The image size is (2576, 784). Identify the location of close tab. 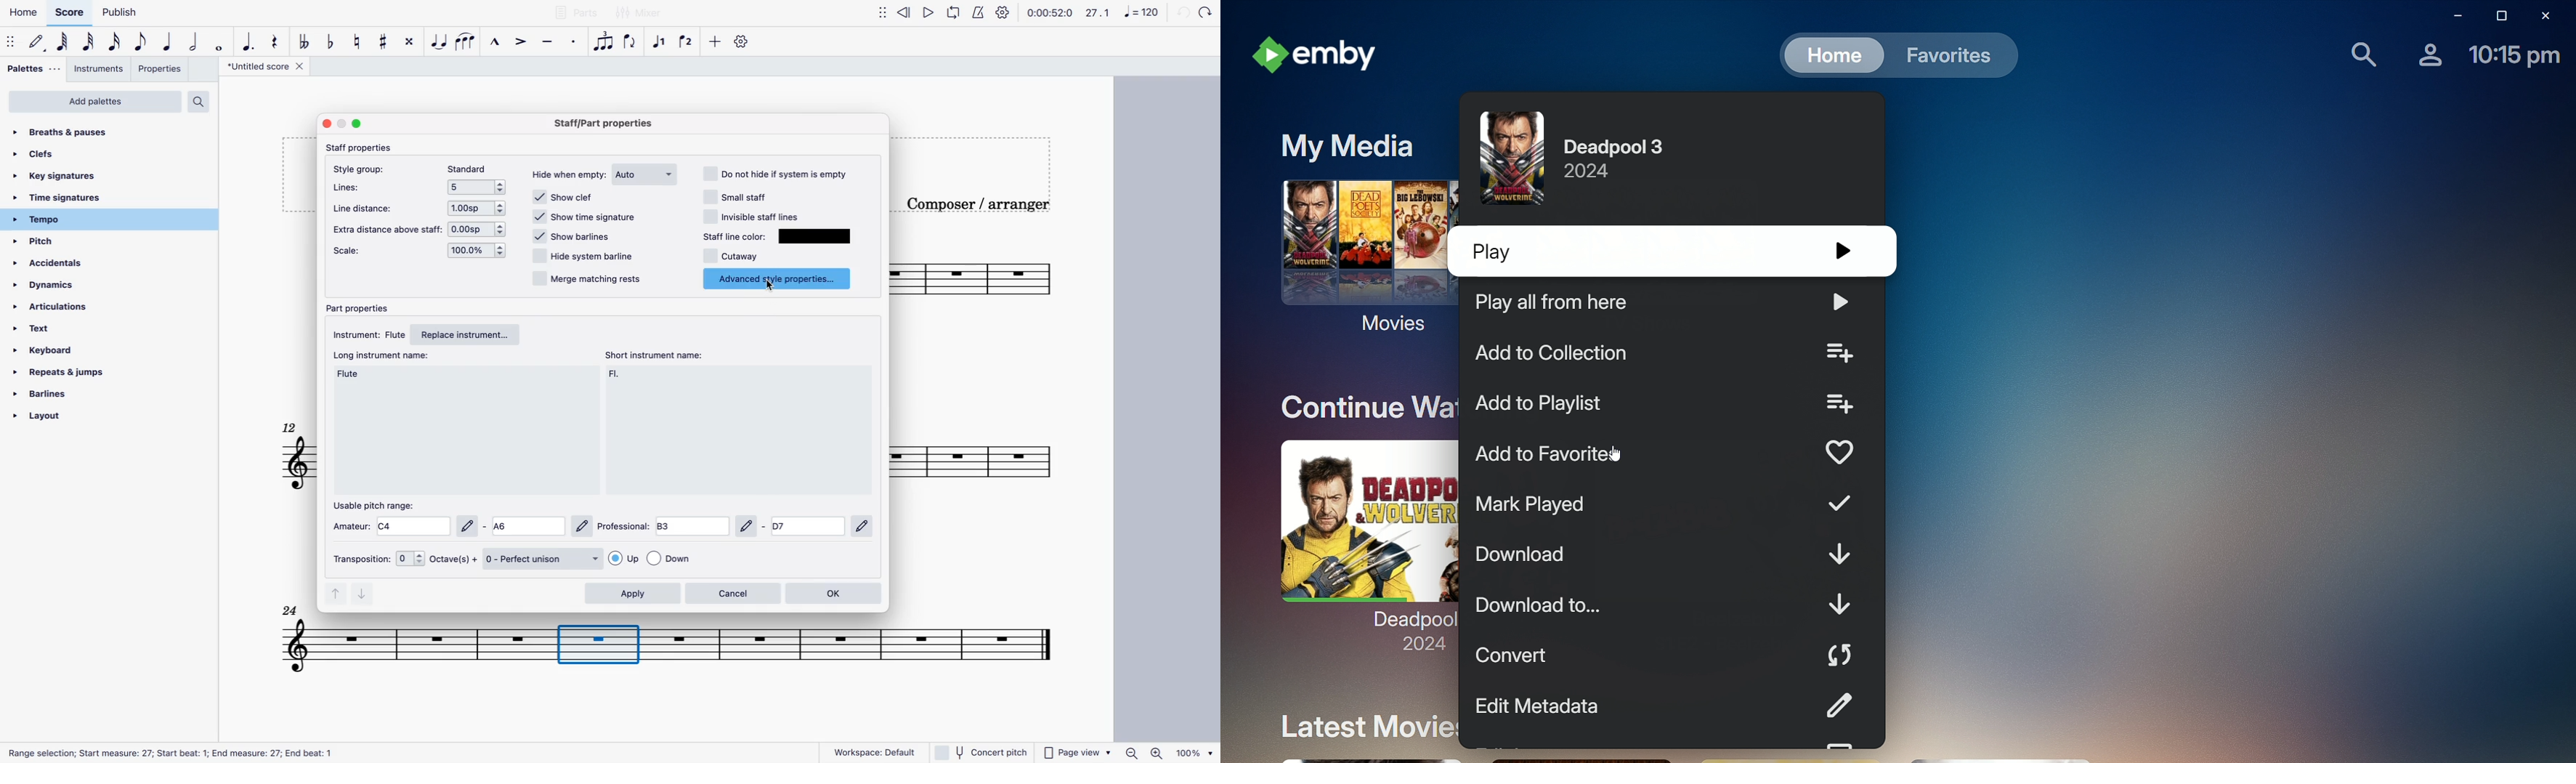
(299, 65).